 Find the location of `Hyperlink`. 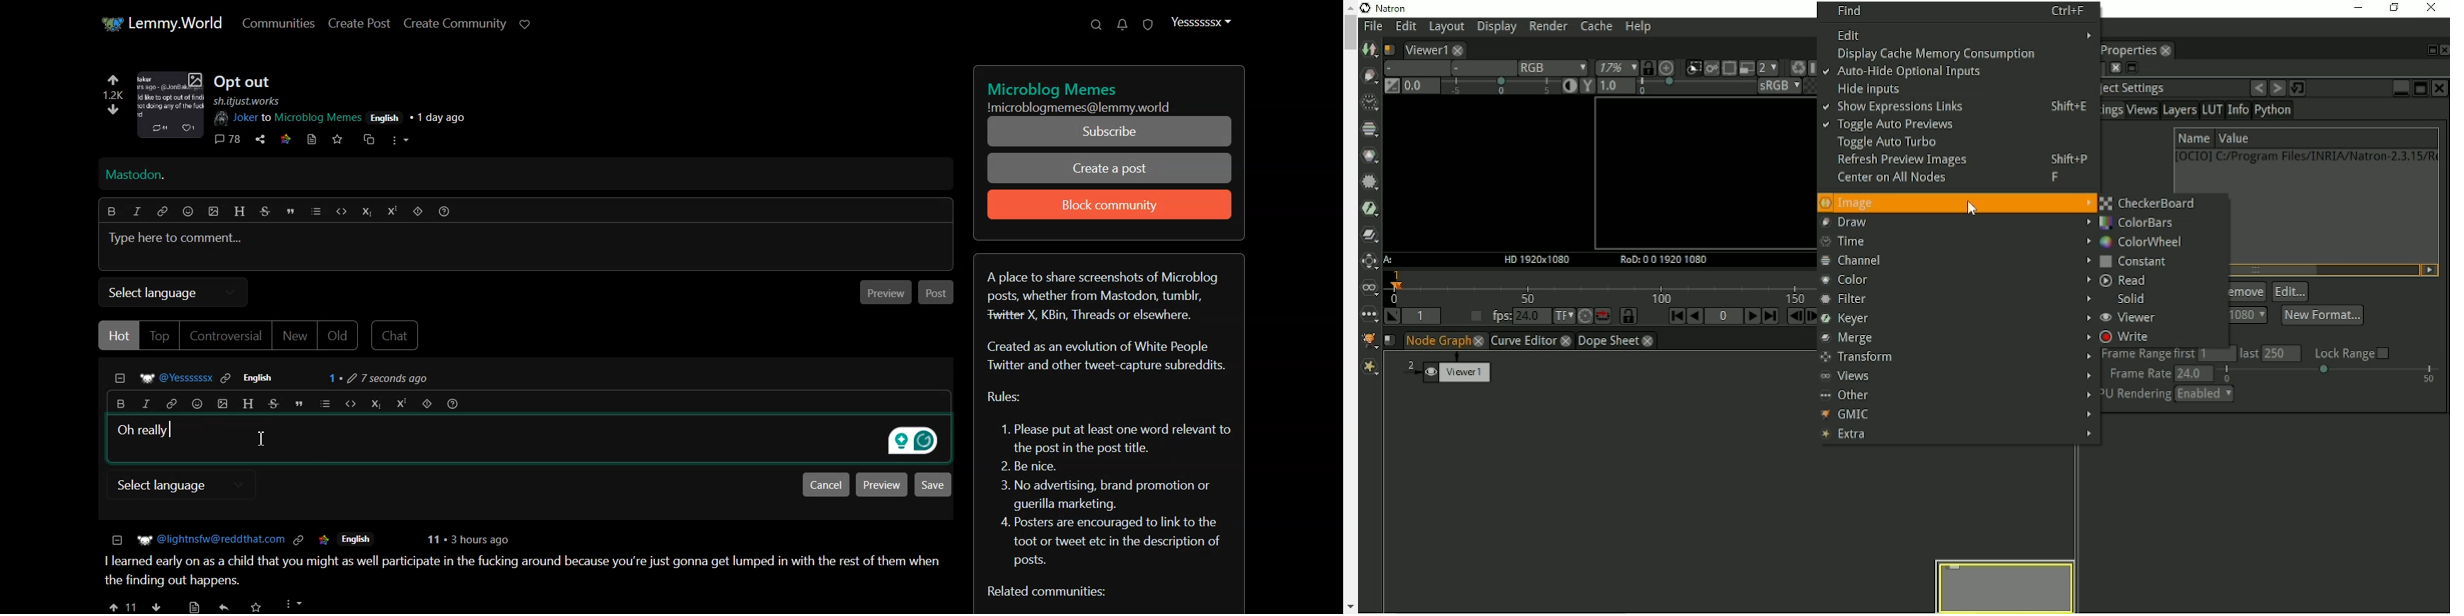

Hyperlink is located at coordinates (163, 211).